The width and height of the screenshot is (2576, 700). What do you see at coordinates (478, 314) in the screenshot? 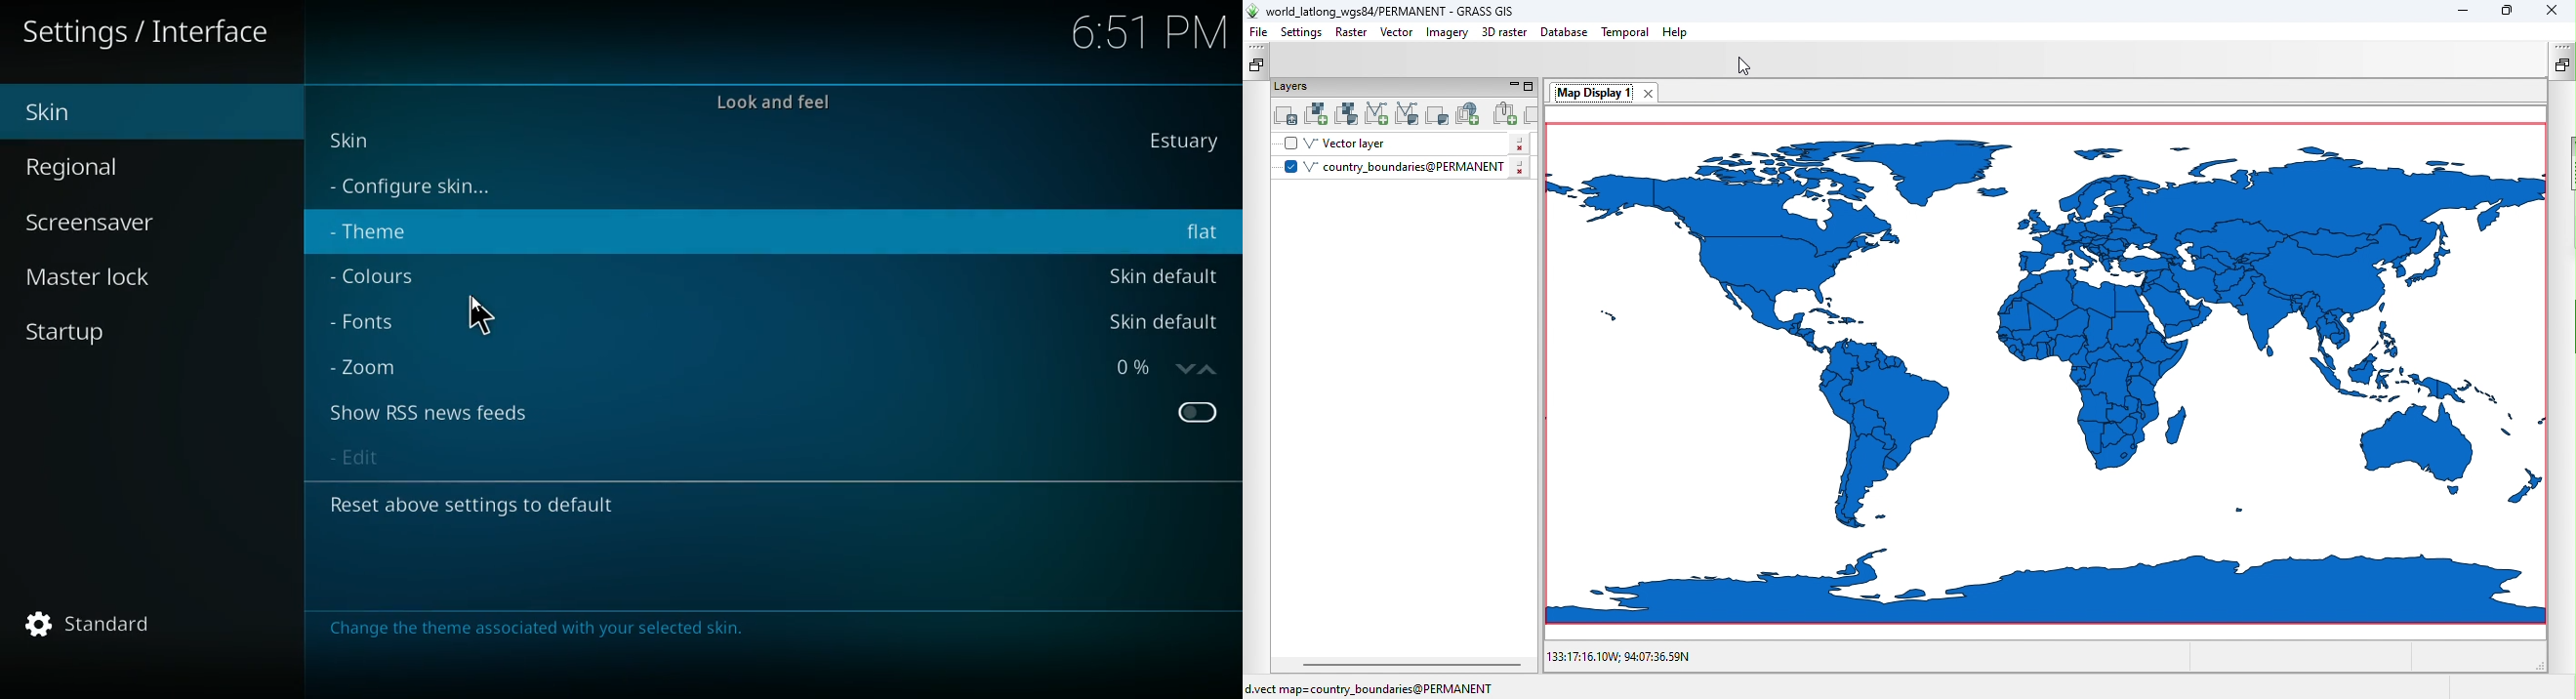
I see `Cursor` at bounding box center [478, 314].